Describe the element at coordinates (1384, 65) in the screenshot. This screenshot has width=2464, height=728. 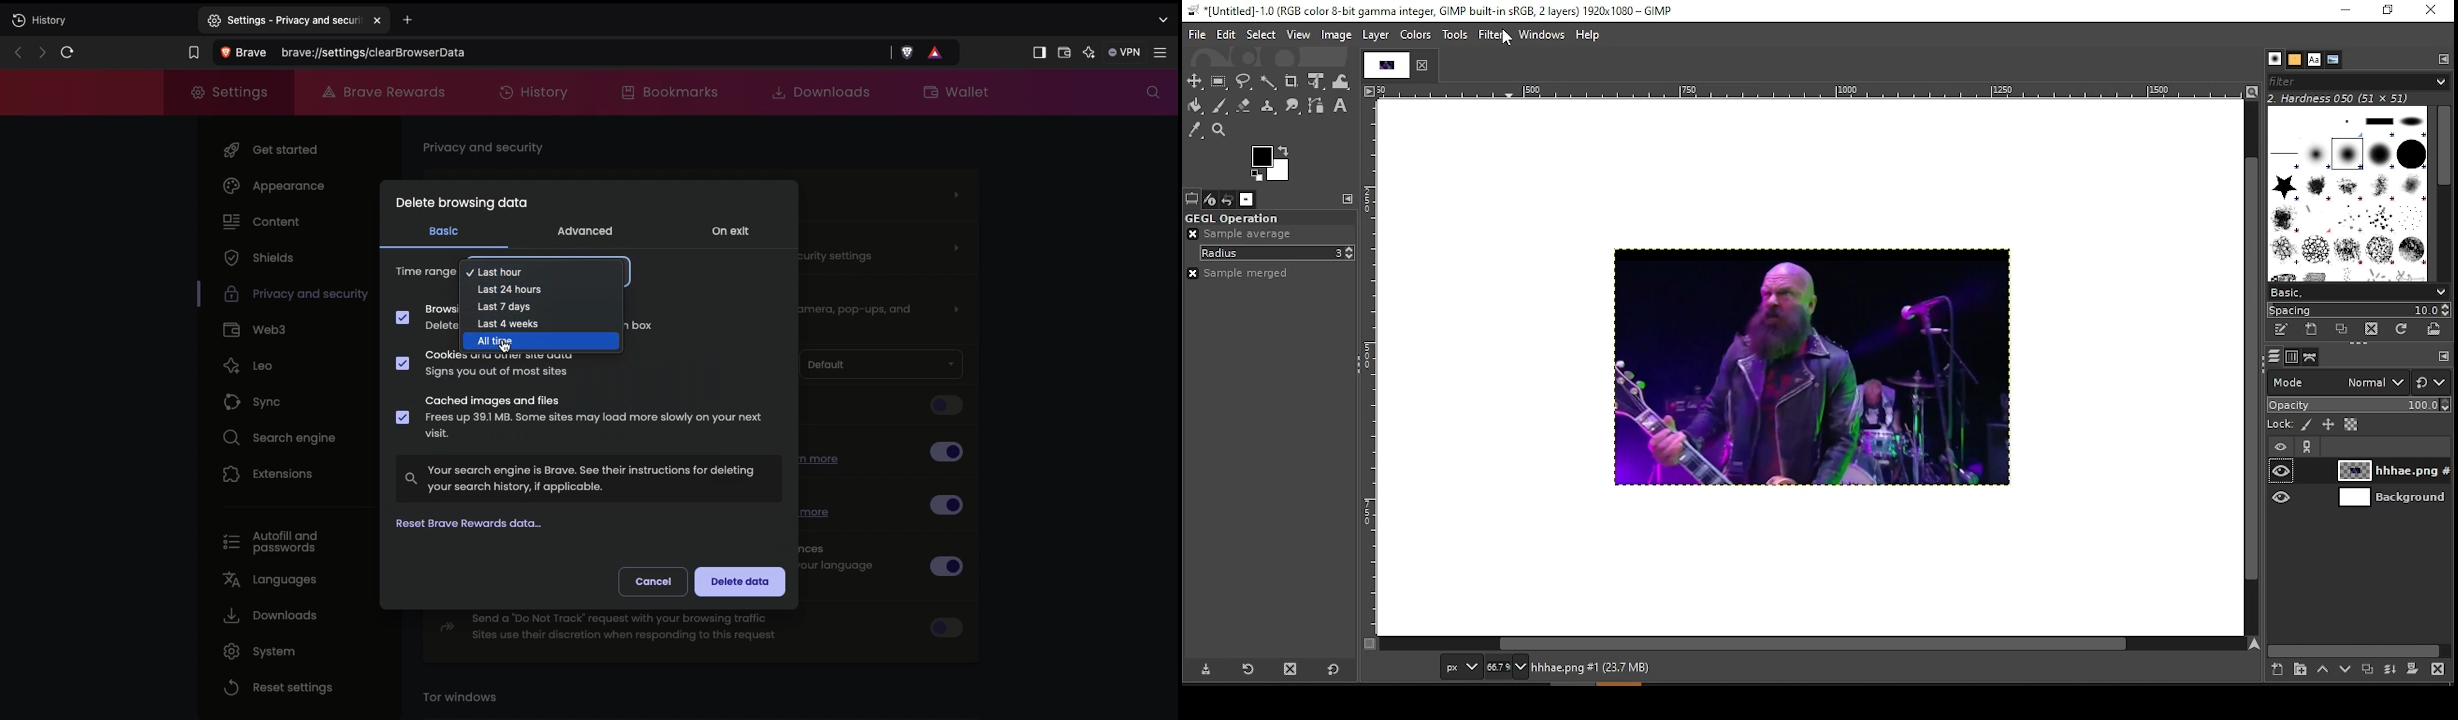
I see `tab` at that location.